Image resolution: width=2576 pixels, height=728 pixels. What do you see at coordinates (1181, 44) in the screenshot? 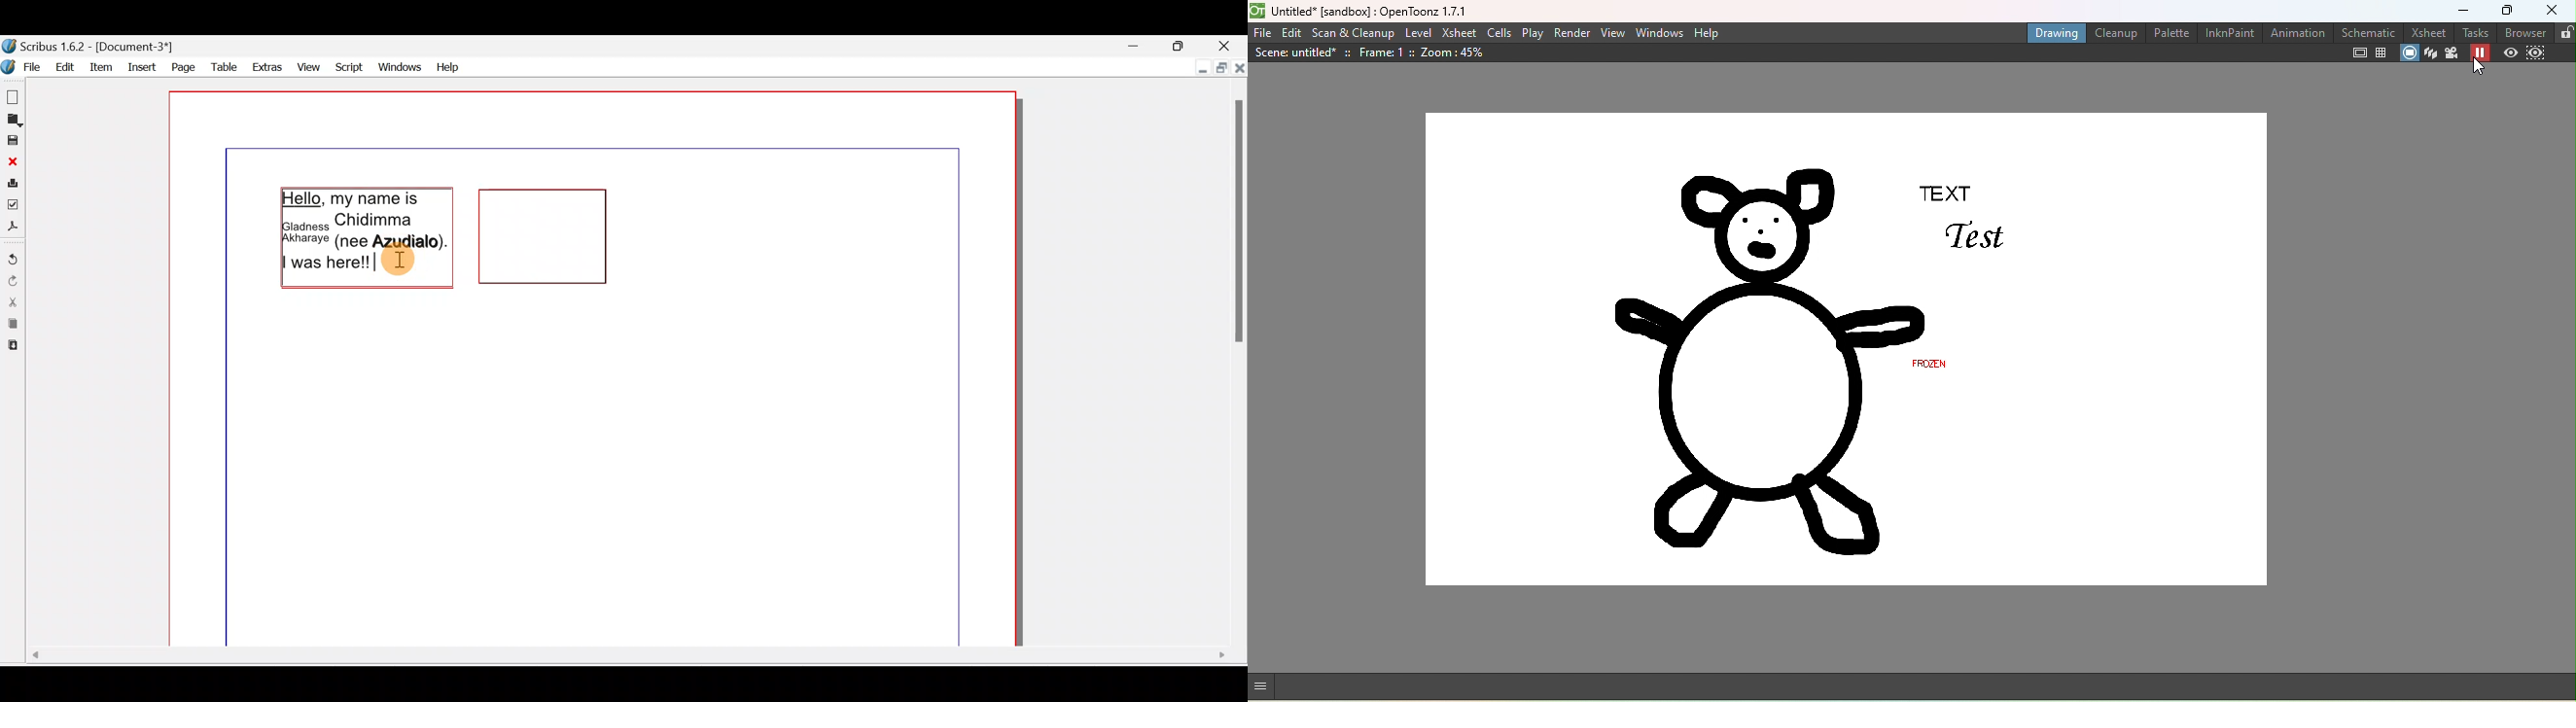
I see `Maximise` at bounding box center [1181, 44].